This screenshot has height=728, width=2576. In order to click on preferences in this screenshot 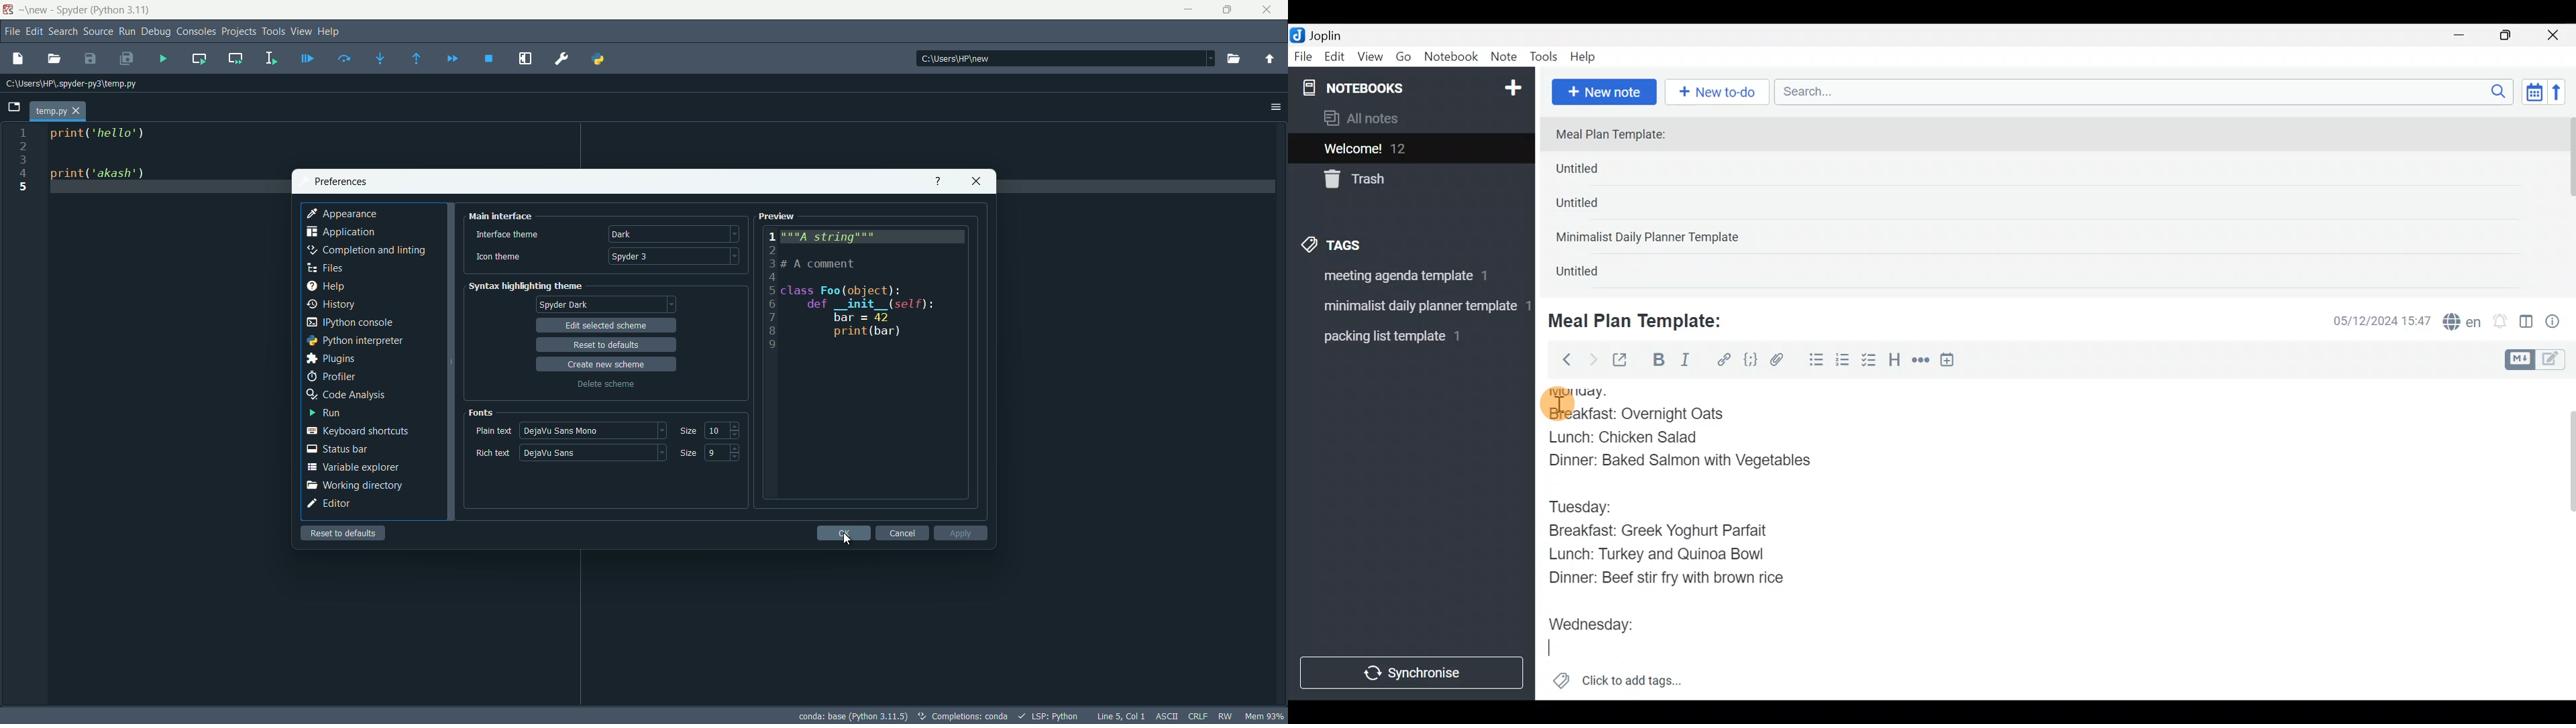, I will do `click(340, 182)`.